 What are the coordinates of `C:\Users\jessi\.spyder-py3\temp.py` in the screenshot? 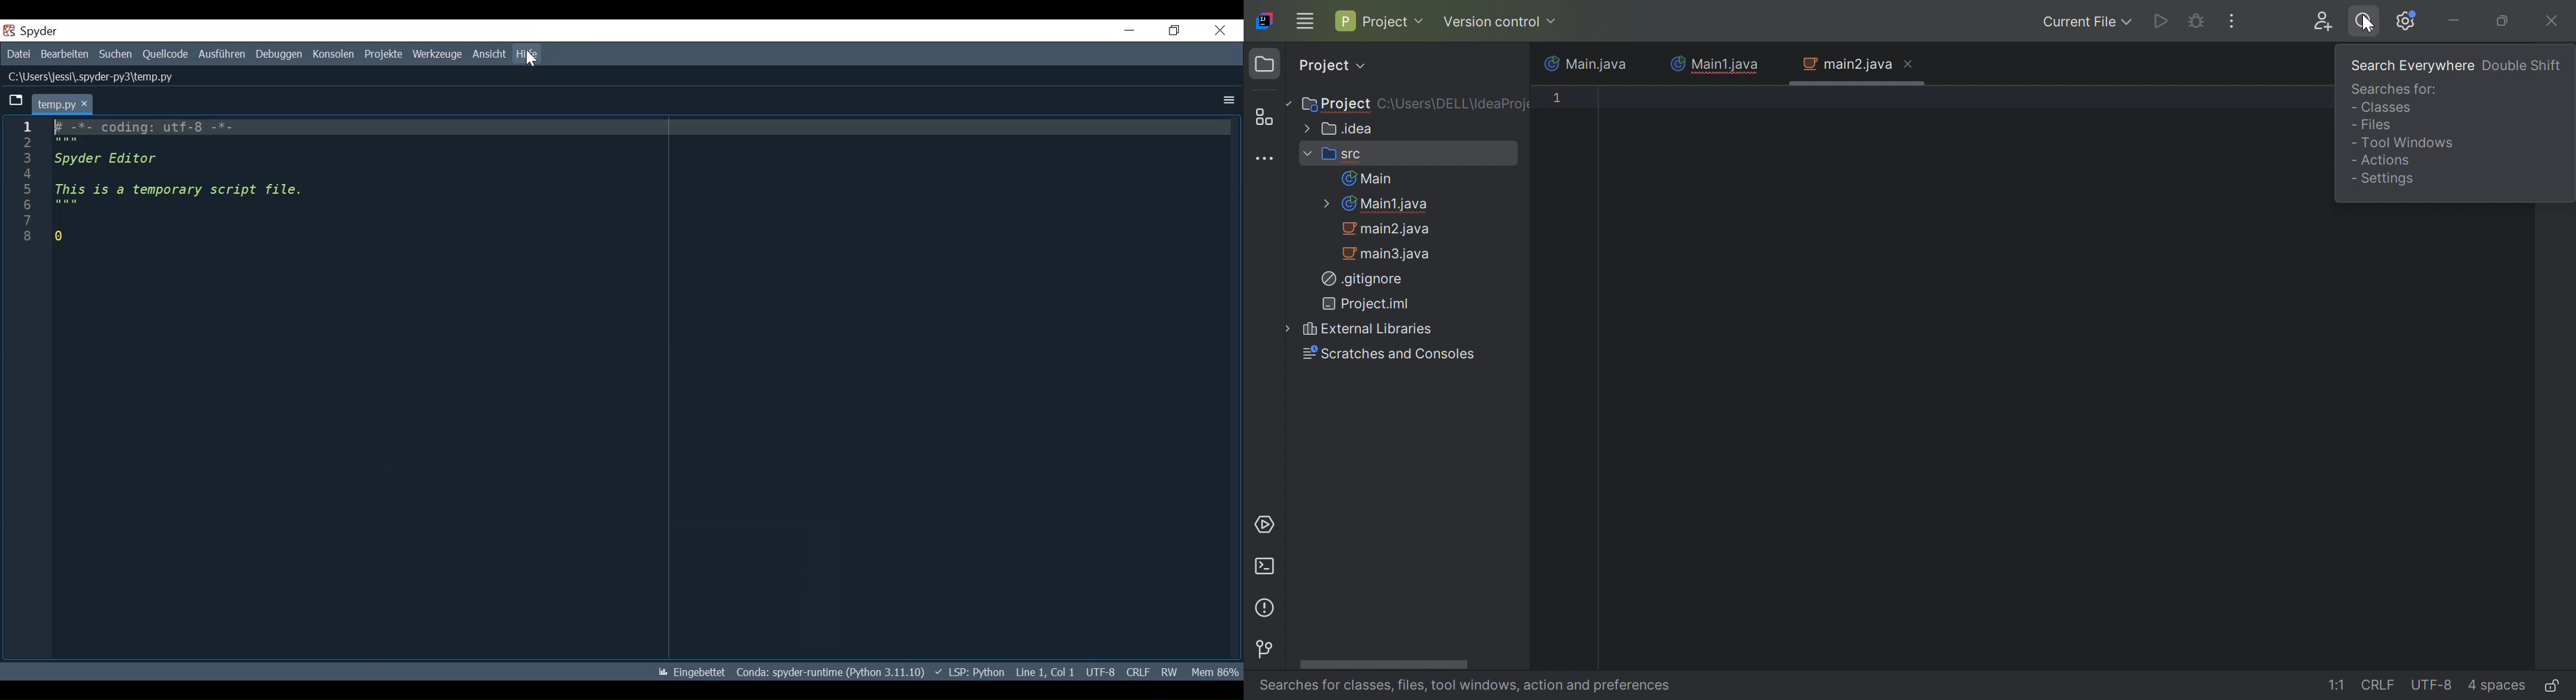 It's located at (91, 76).